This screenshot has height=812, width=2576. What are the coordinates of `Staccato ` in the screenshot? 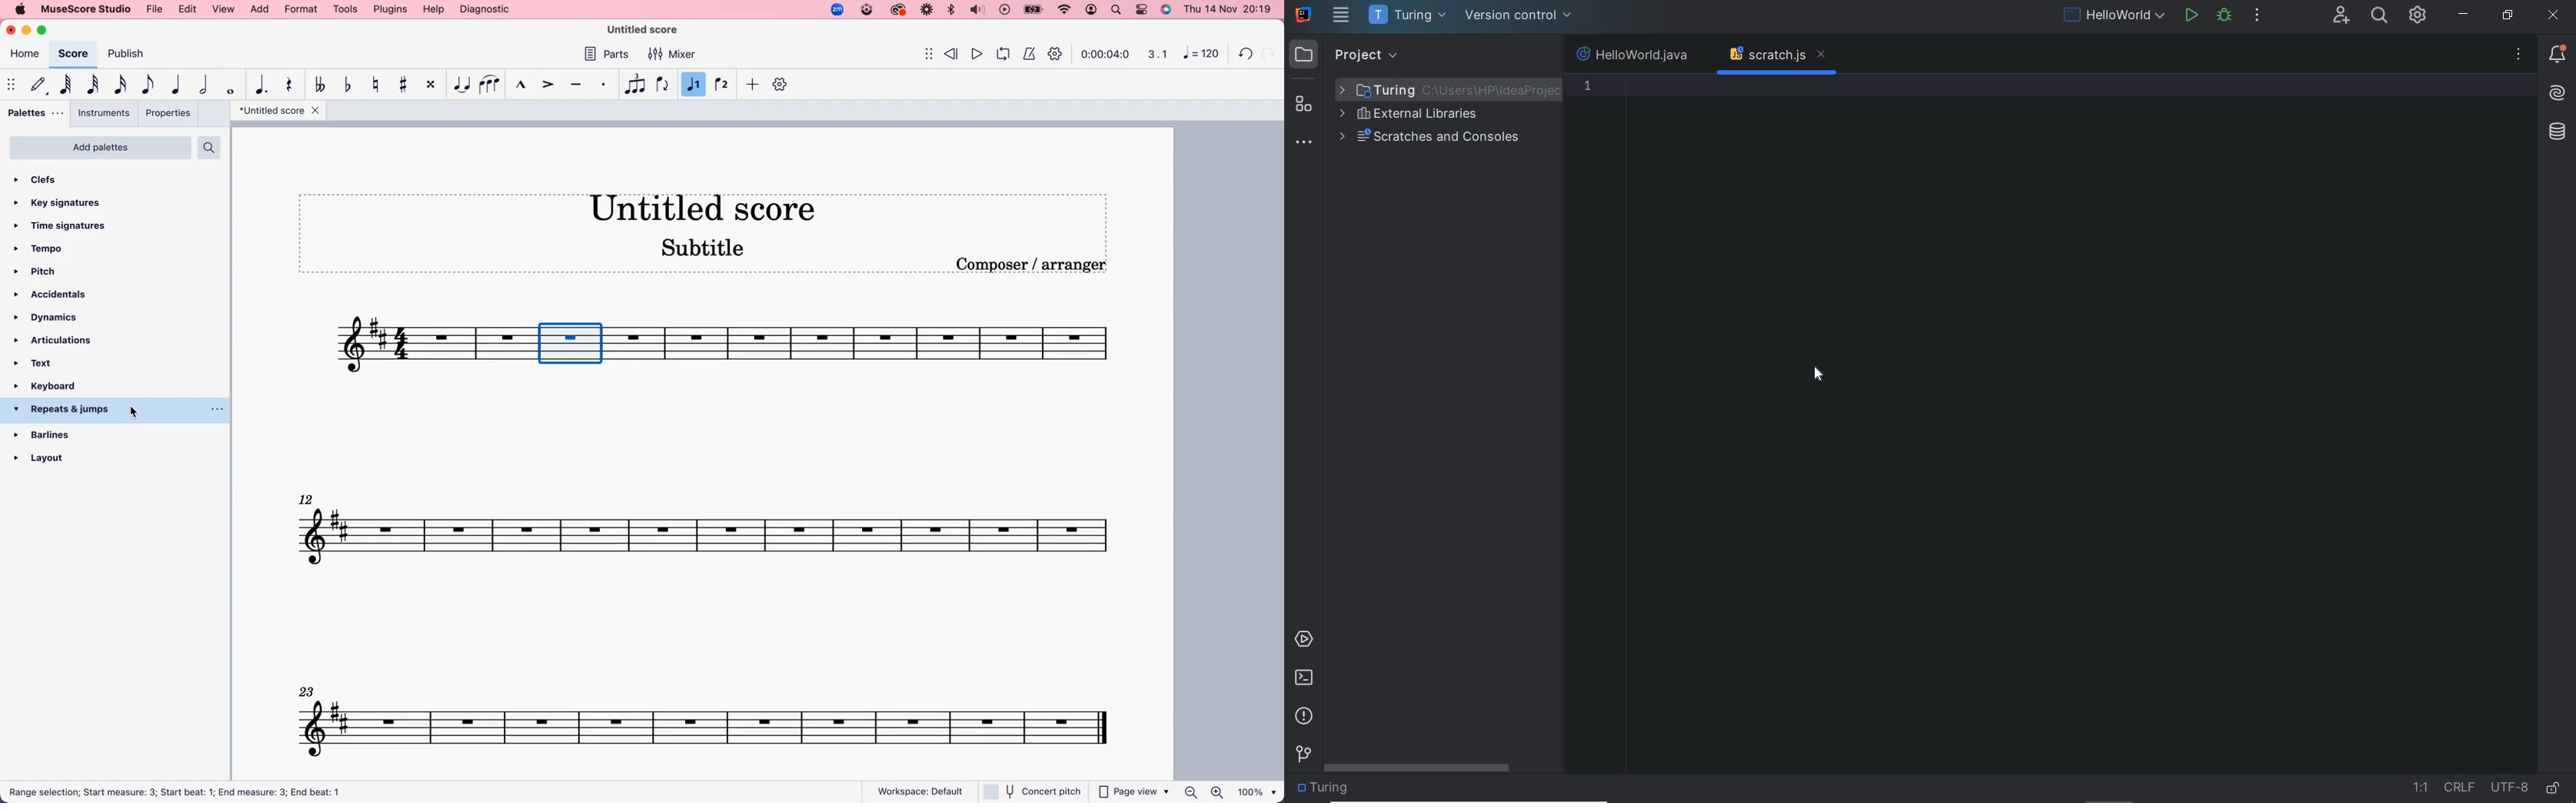 It's located at (605, 84).